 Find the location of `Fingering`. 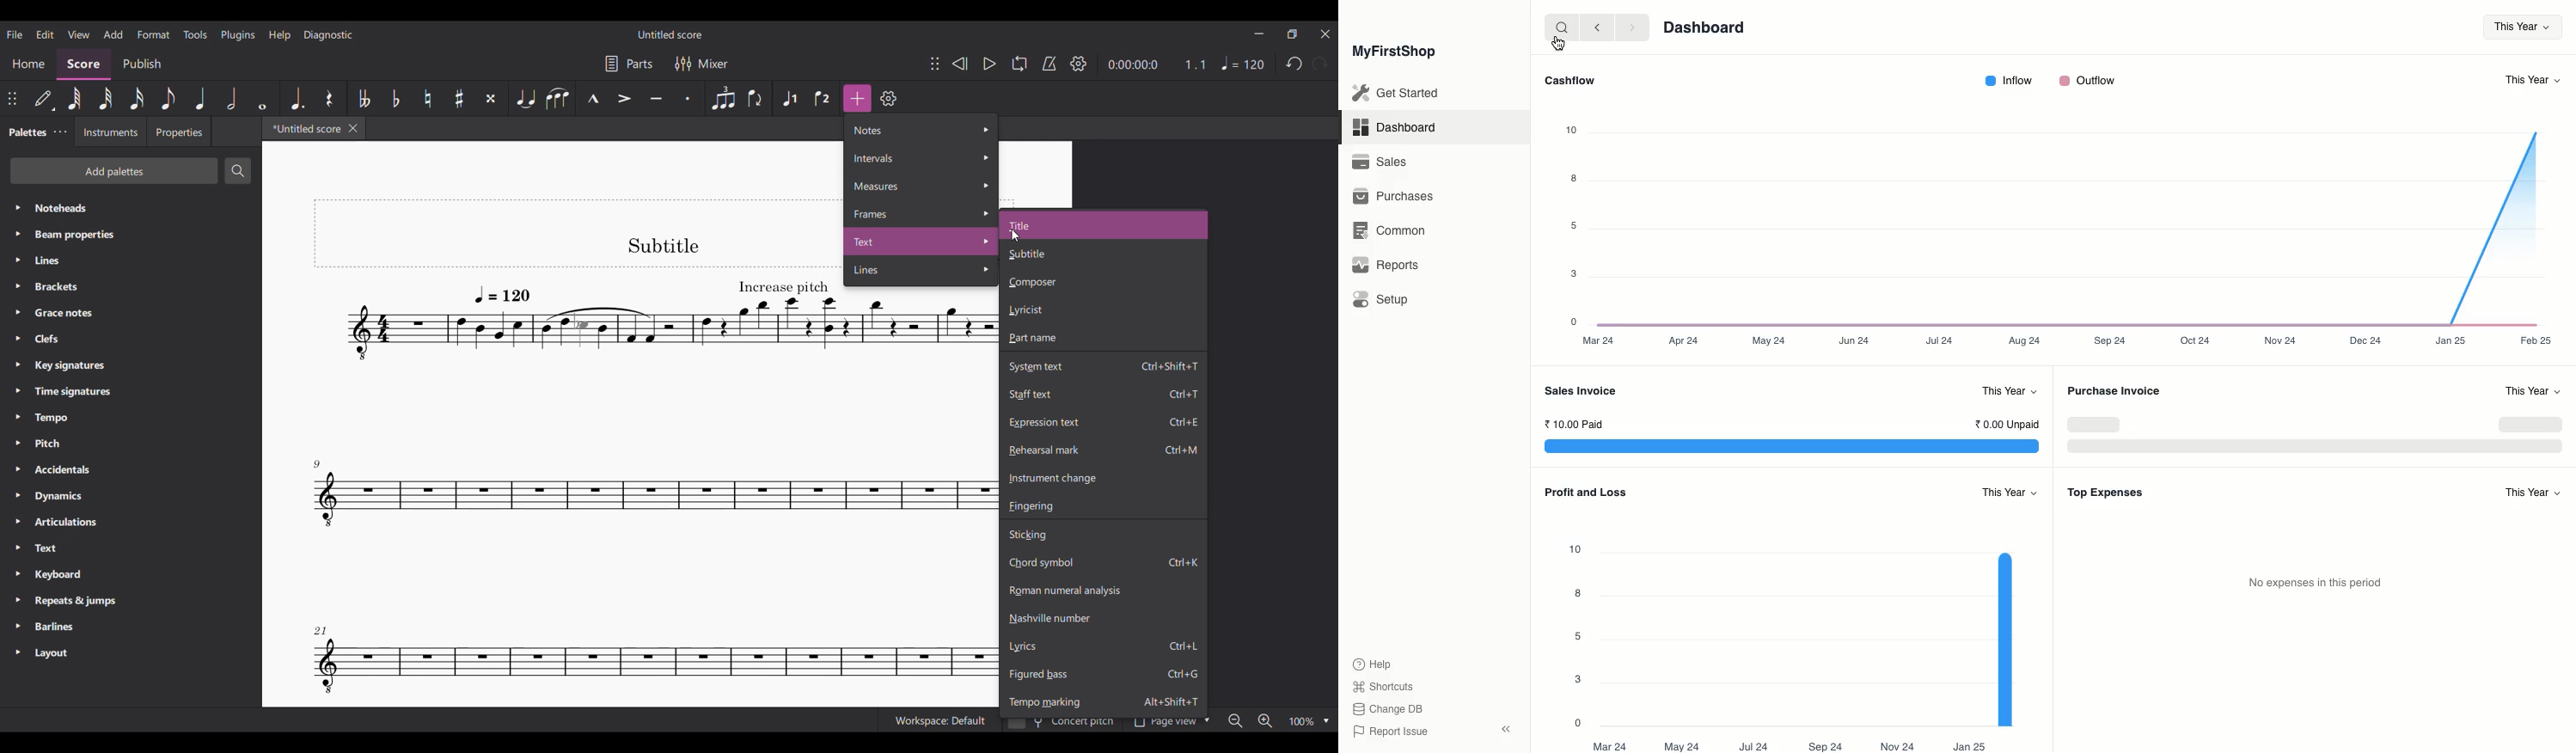

Fingering is located at coordinates (1104, 505).